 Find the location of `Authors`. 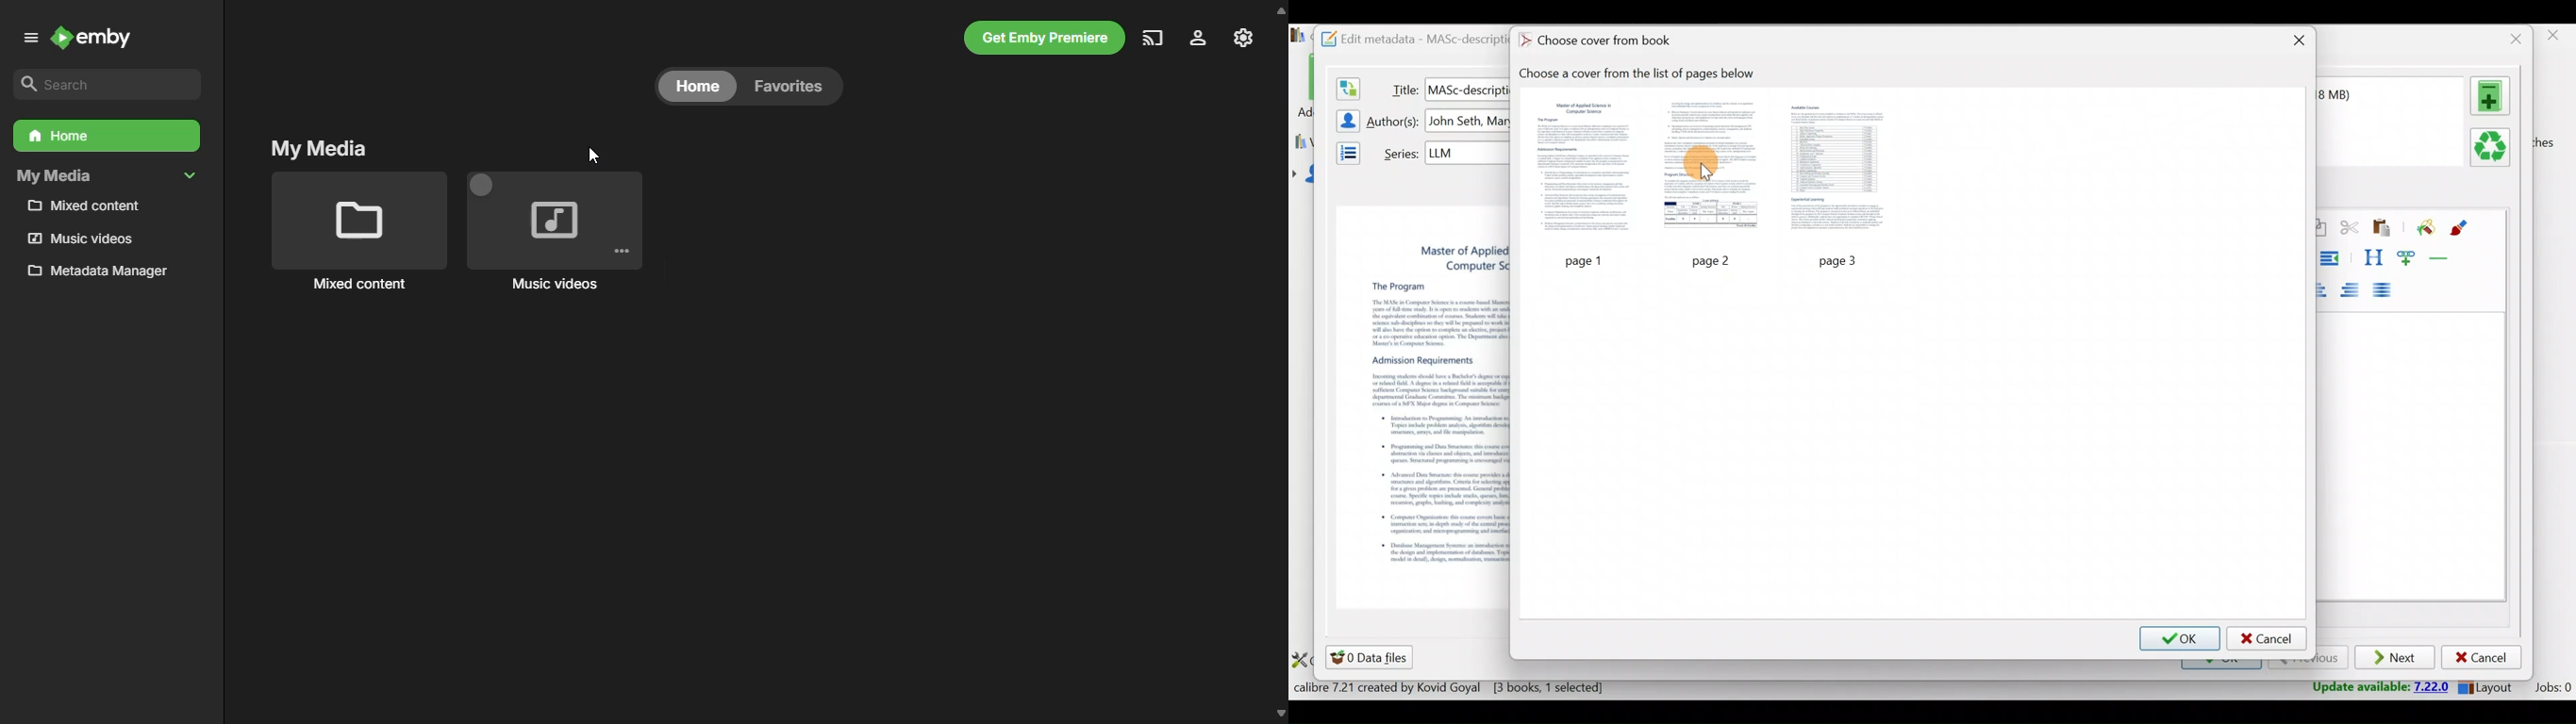

Authors is located at coordinates (1394, 122).